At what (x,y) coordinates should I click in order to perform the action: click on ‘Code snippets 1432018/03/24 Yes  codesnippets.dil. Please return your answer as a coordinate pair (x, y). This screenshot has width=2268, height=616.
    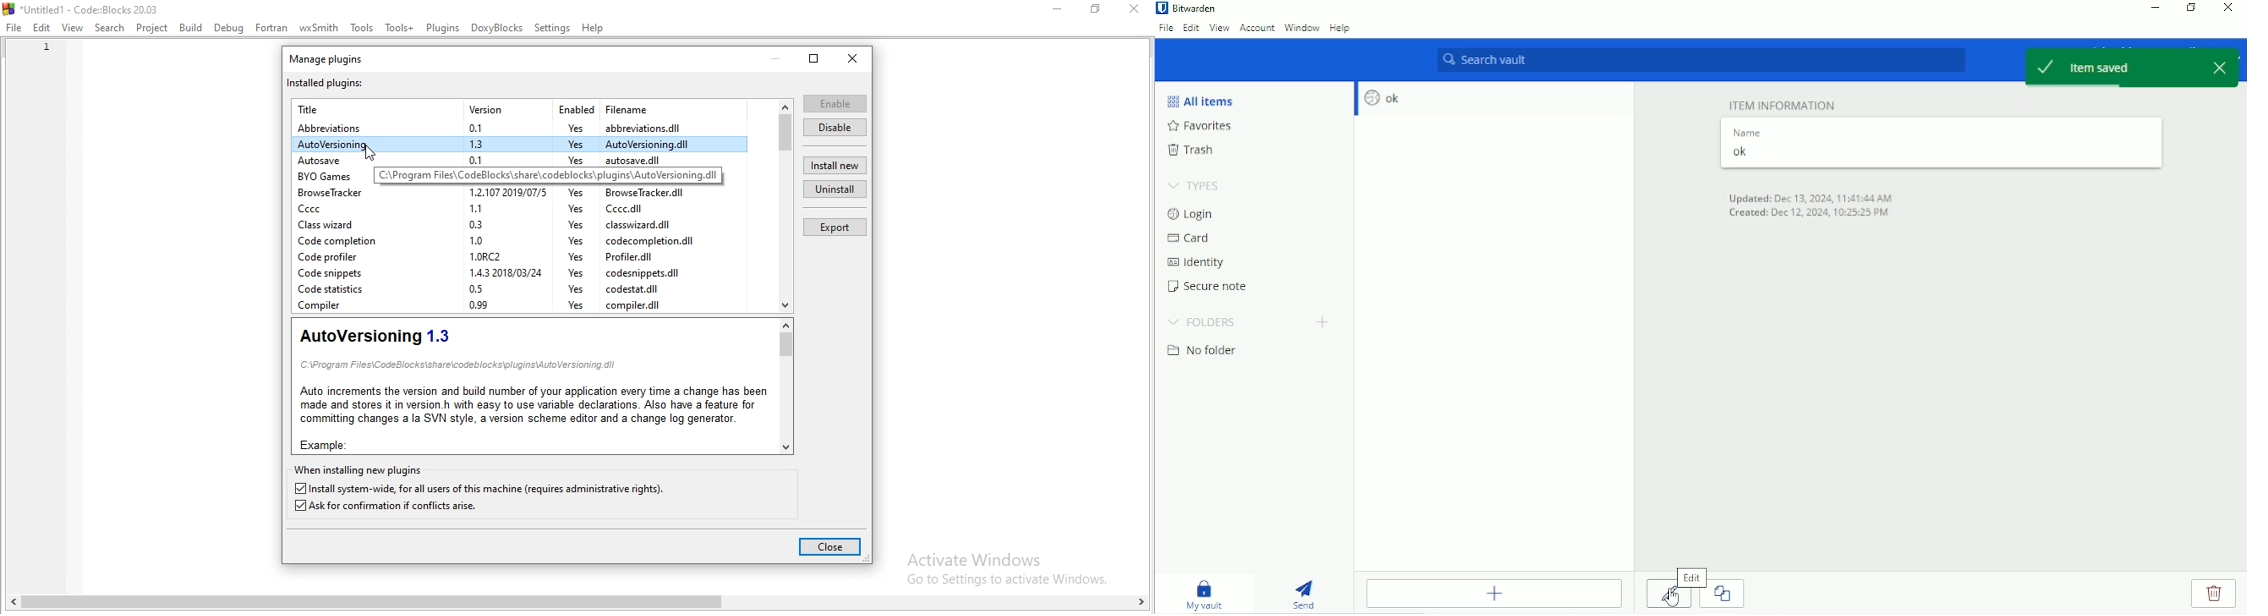
    Looking at the image, I should click on (495, 274).